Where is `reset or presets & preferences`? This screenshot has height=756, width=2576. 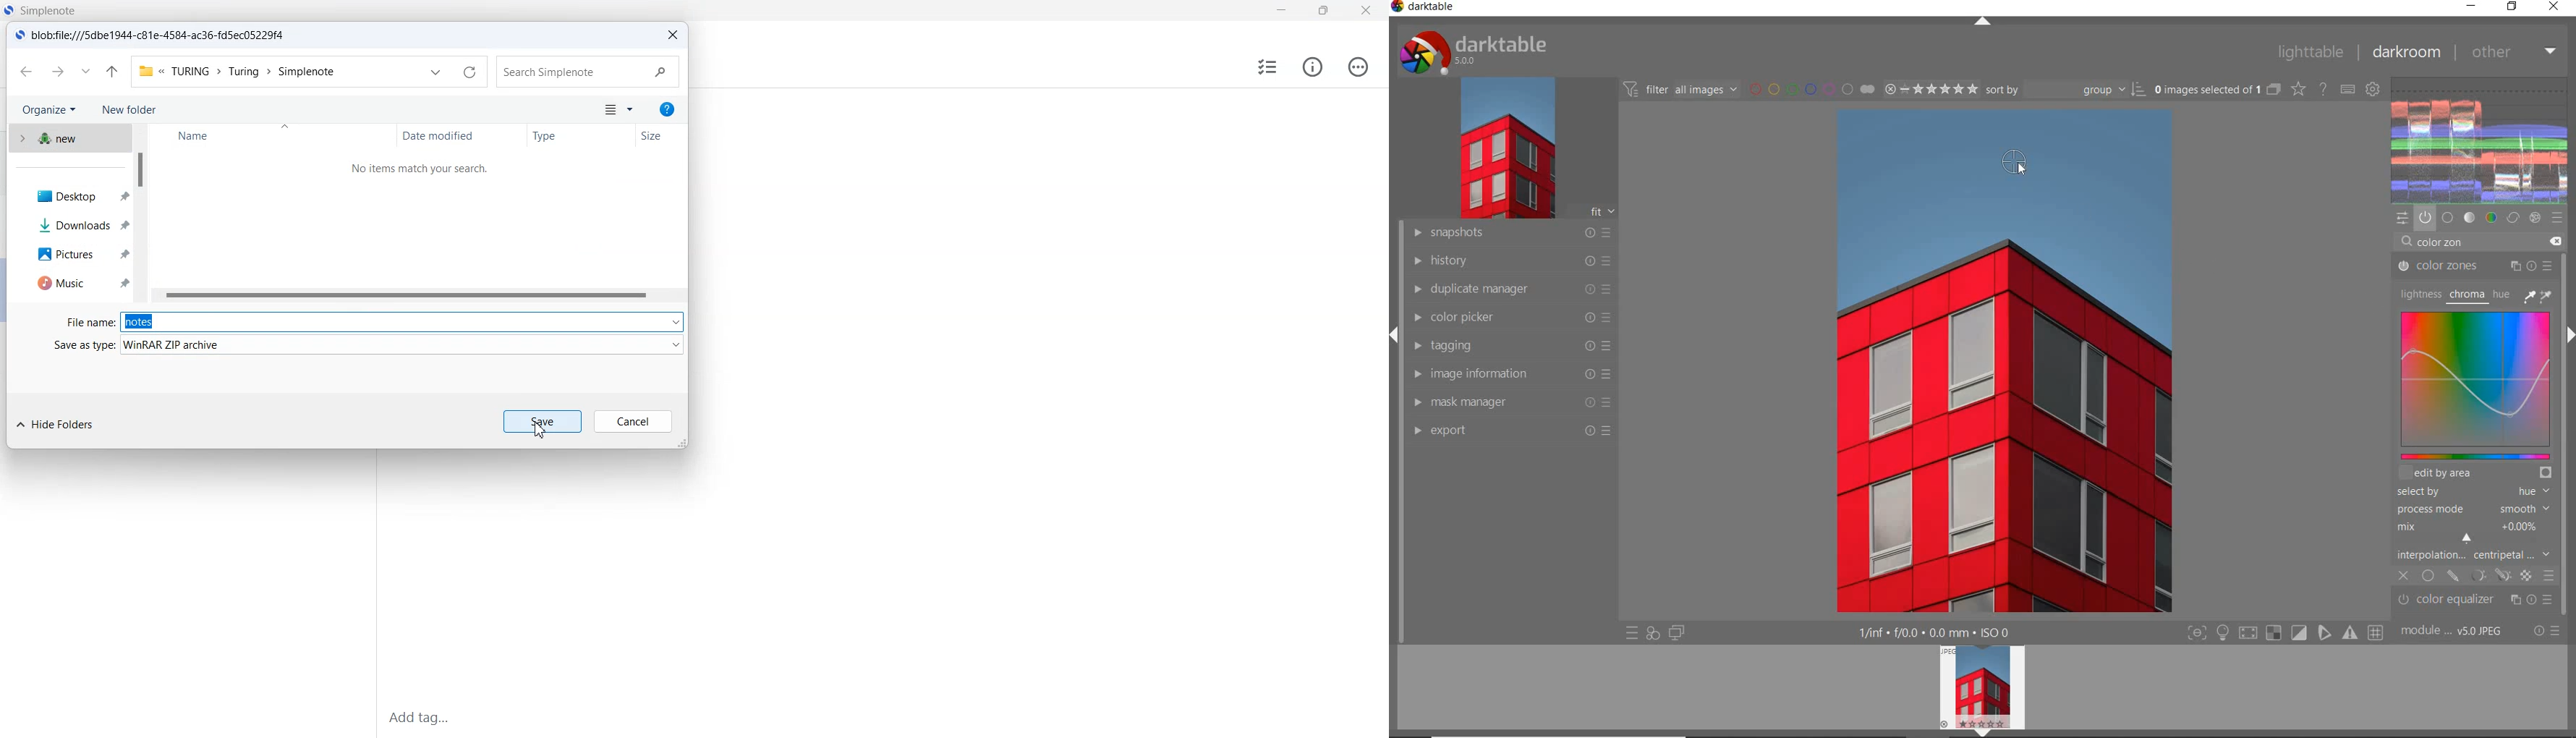 reset or presets & preferences is located at coordinates (2547, 632).